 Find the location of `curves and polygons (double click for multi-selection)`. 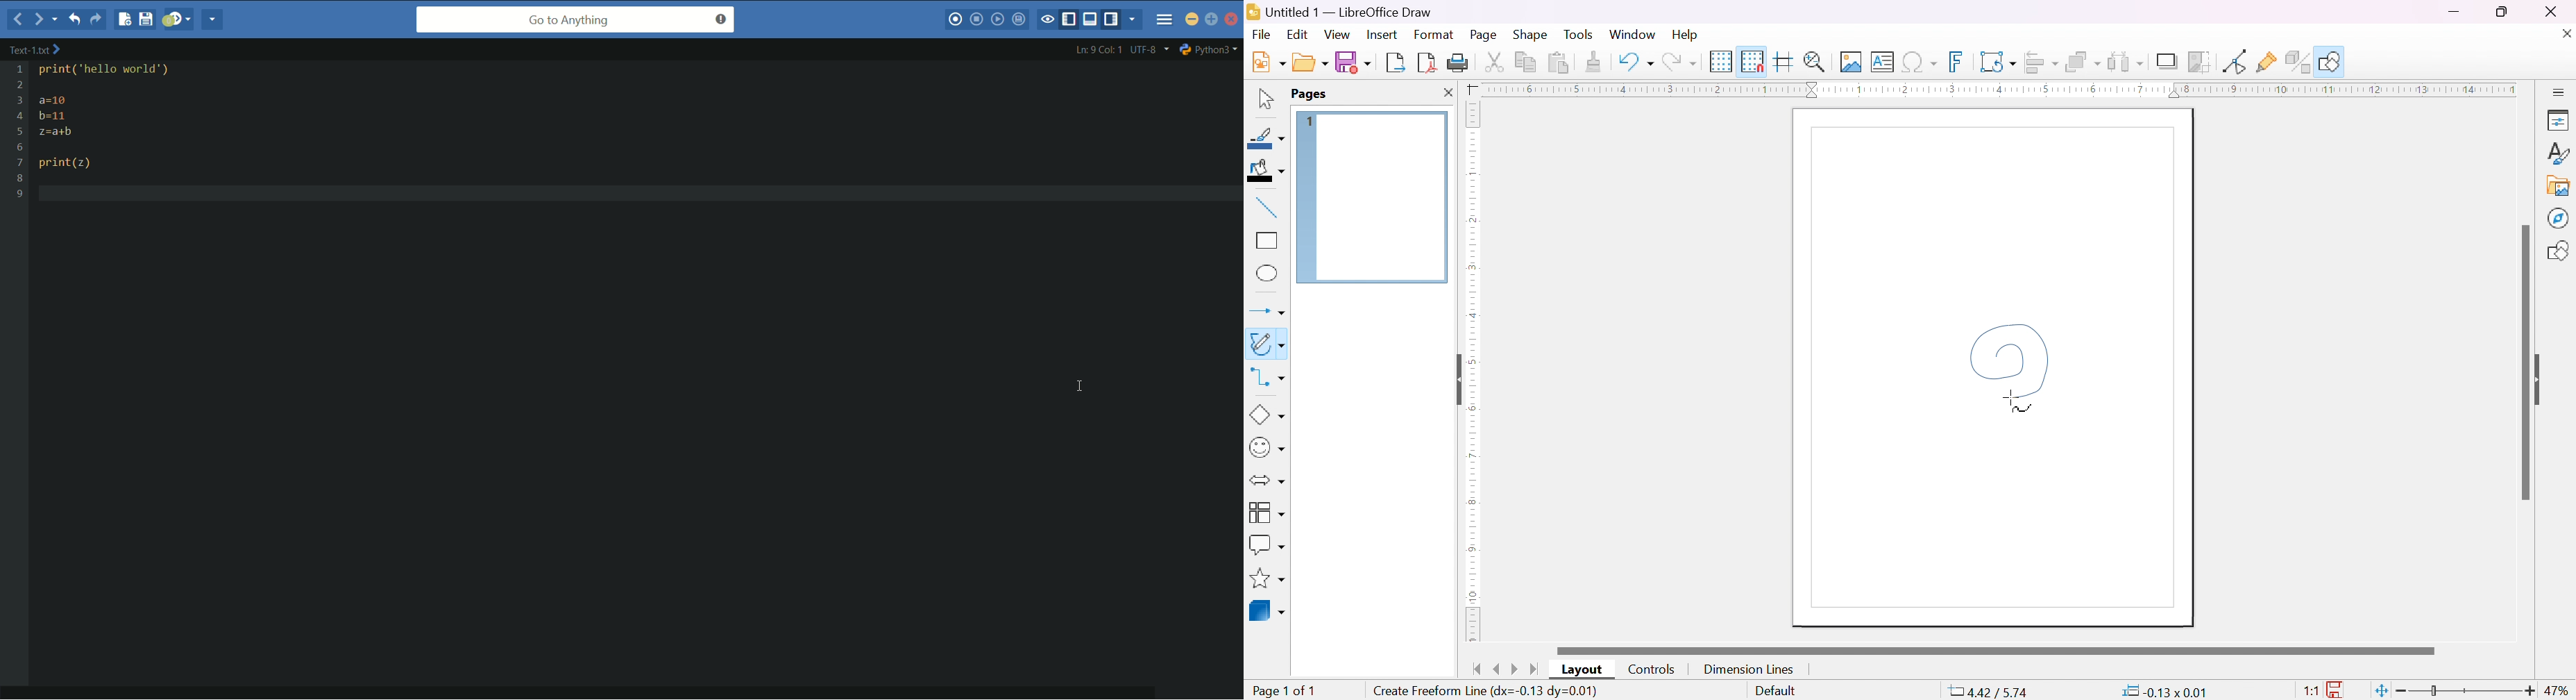

curves and polygons (double click for multi-selection) is located at coordinates (1269, 346).